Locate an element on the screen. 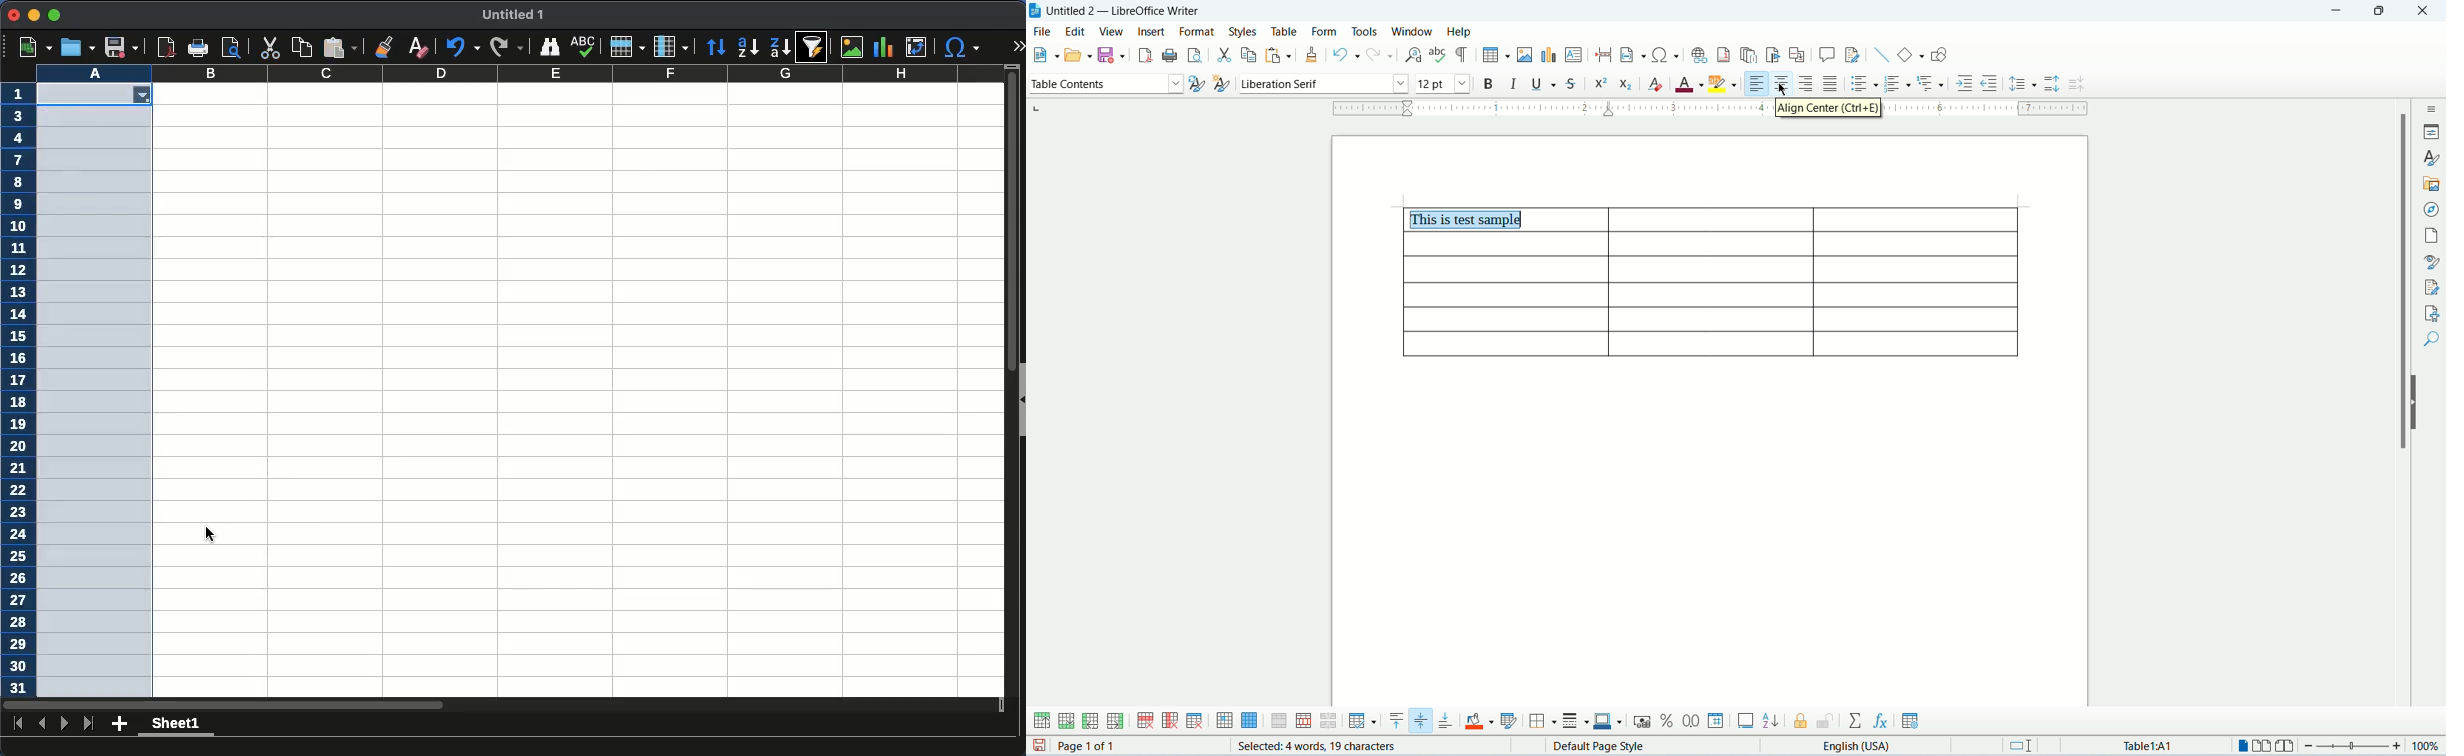 This screenshot has width=2464, height=756. style inspector is located at coordinates (2433, 261).